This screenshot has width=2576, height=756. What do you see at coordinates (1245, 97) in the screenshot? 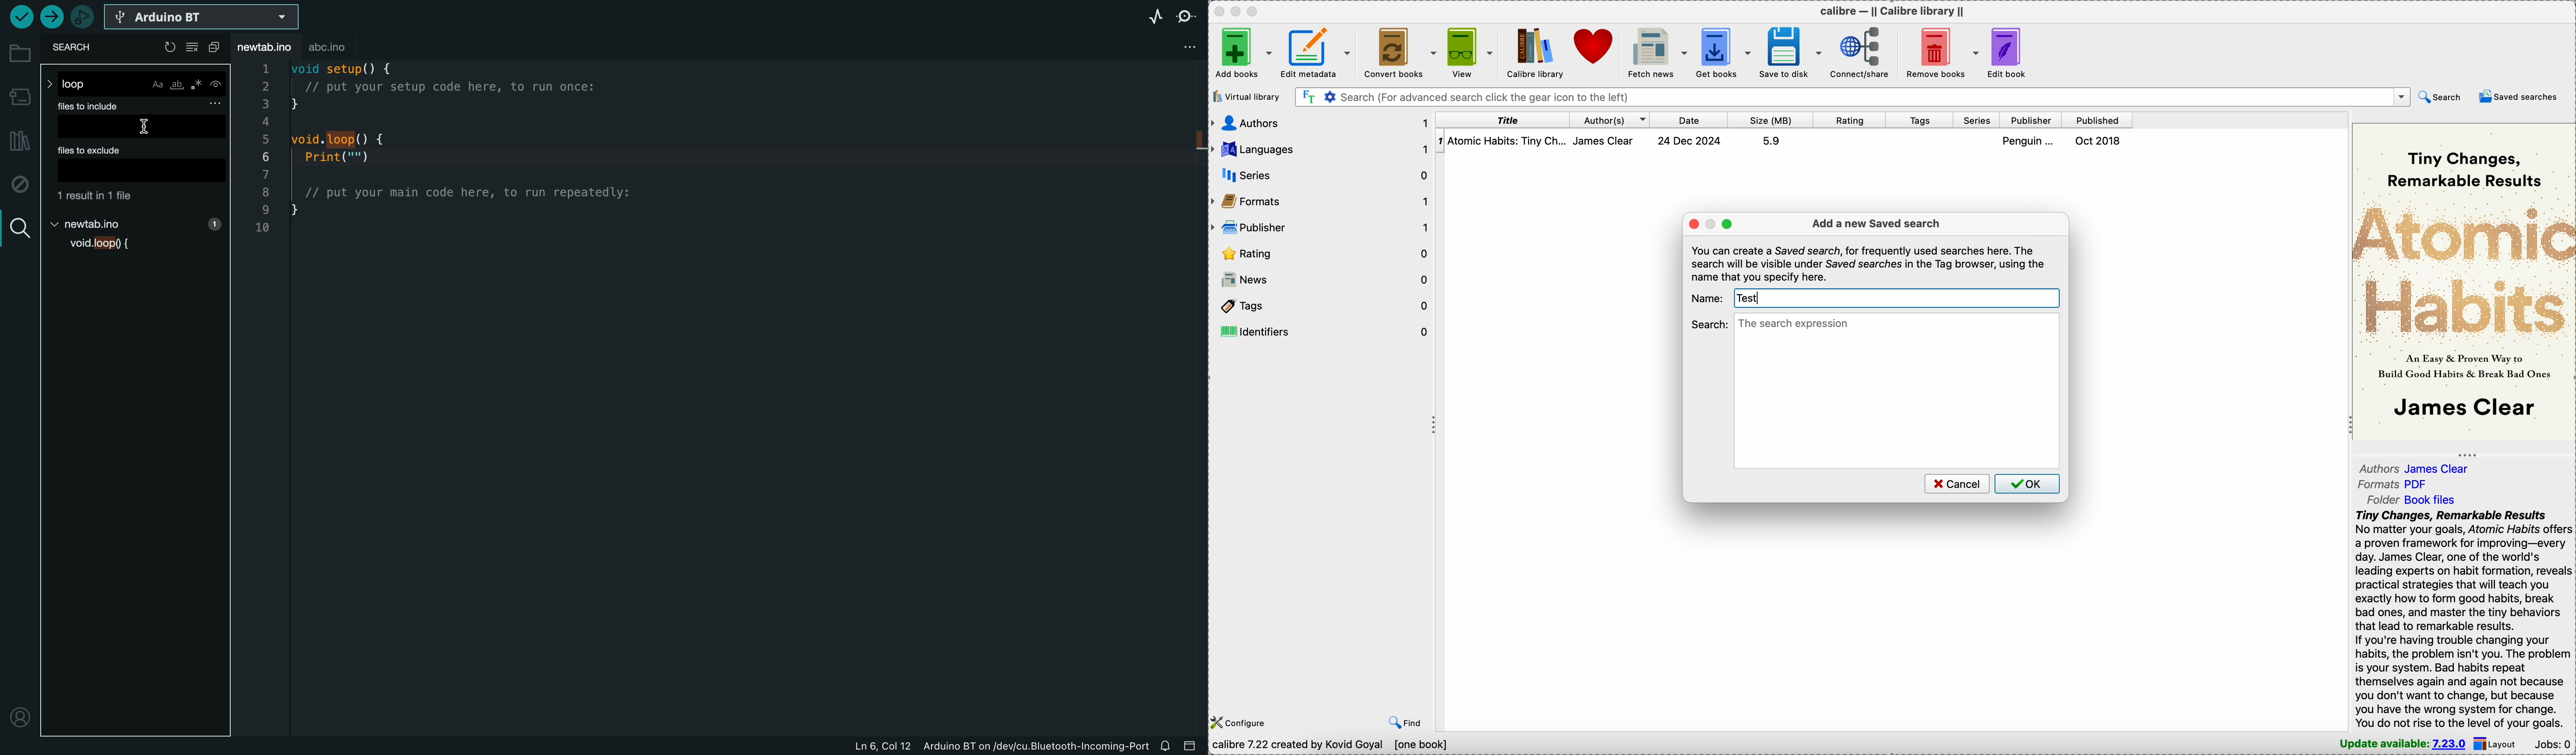
I see `virtual library` at bounding box center [1245, 97].